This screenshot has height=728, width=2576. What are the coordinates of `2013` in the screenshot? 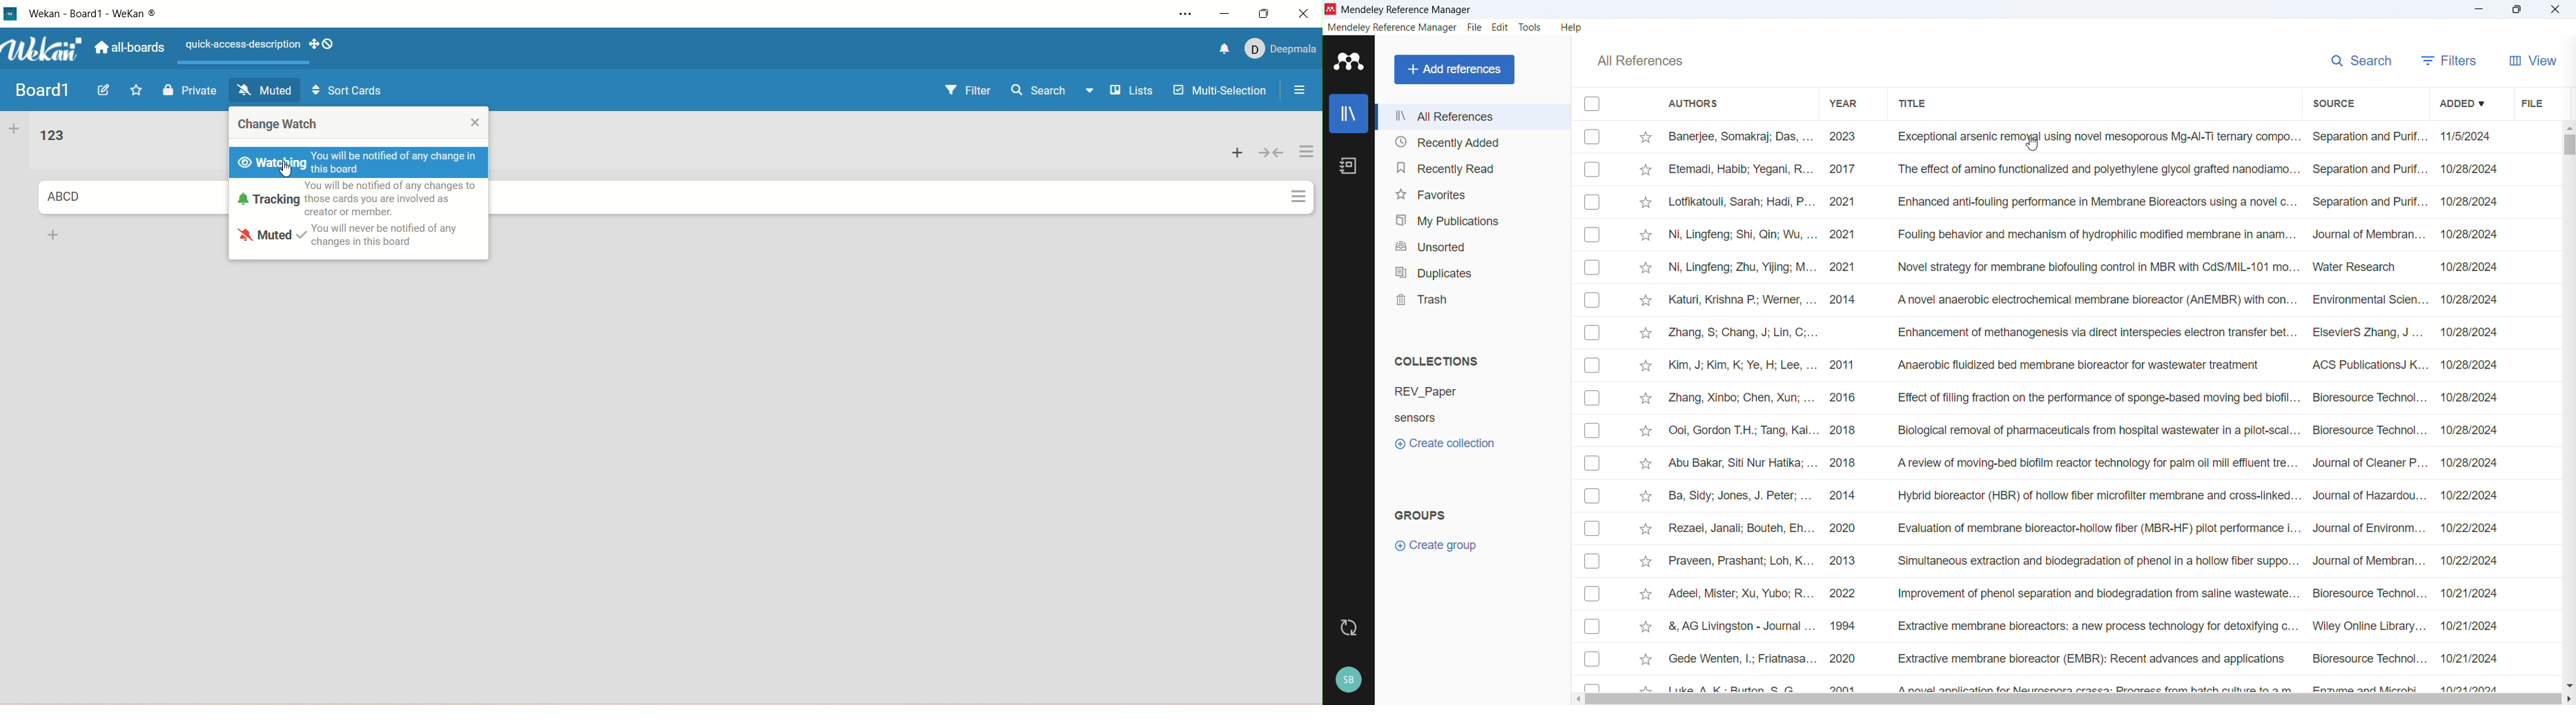 It's located at (1852, 559).